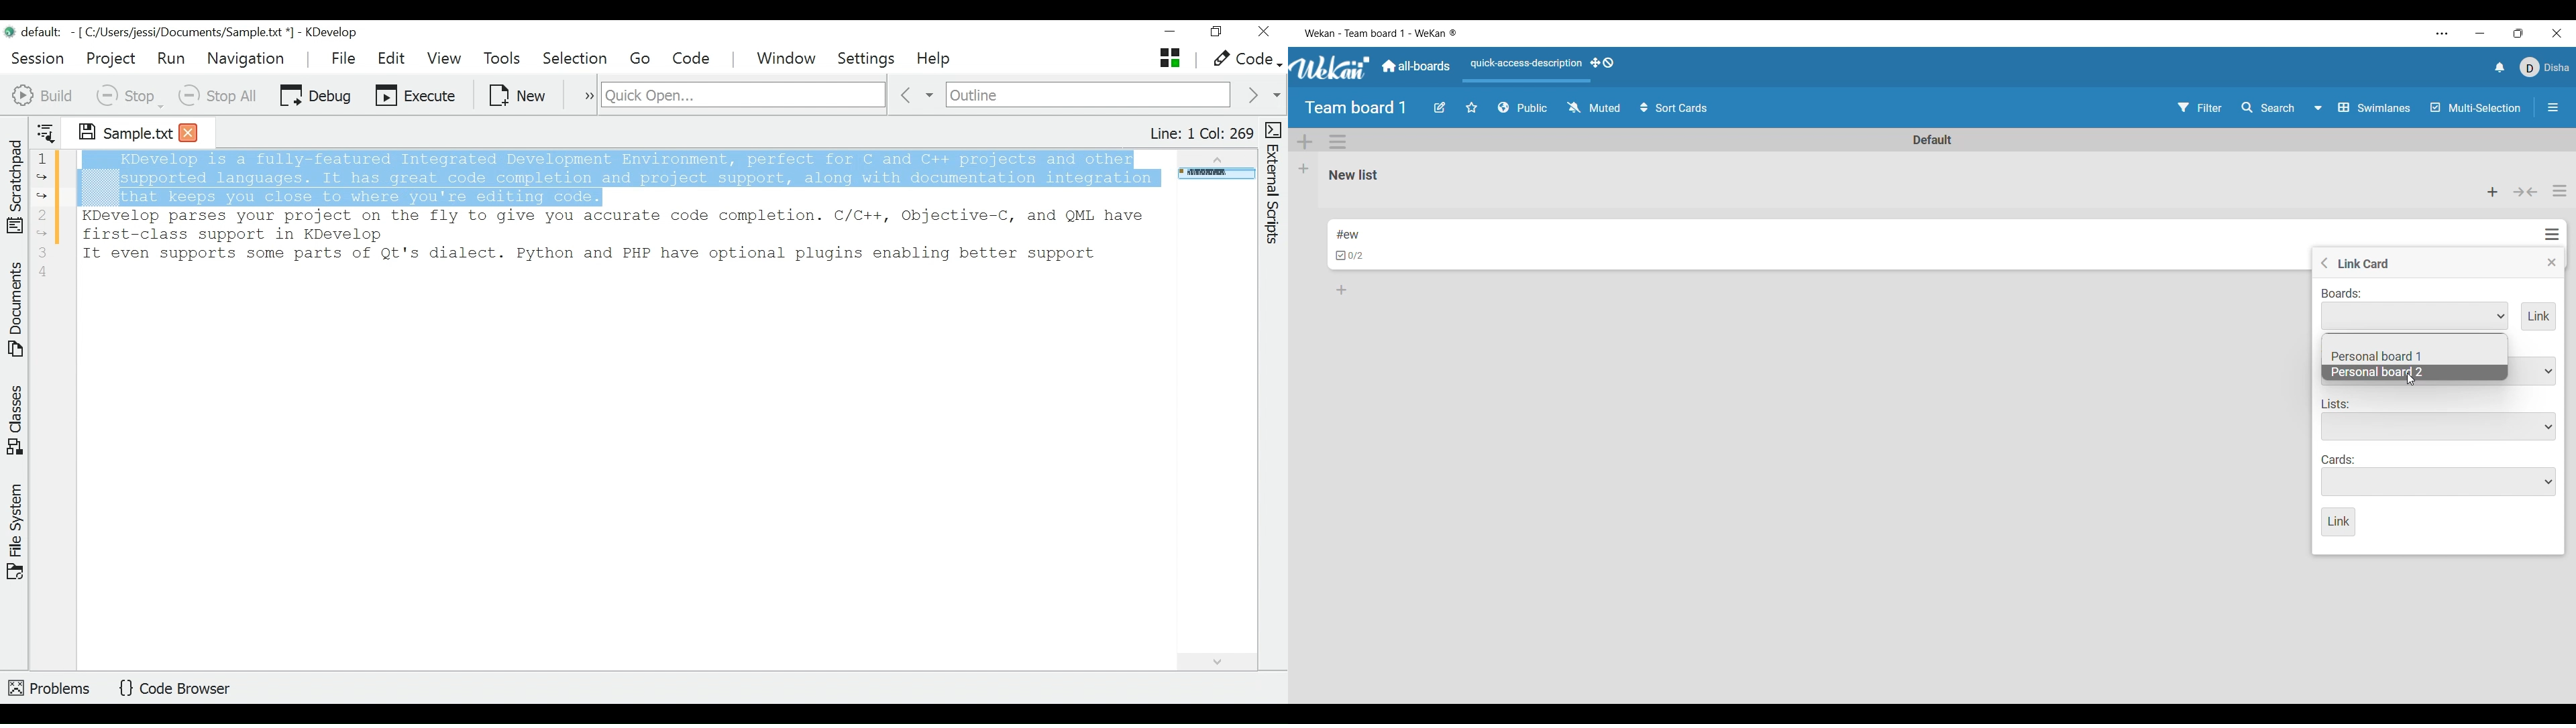 The width and height of the screenshot is (2576, 728). What do you see at coordinates (1472, 107) in the screenshot?
I see `Star board` at bounding box center [1472, 107].